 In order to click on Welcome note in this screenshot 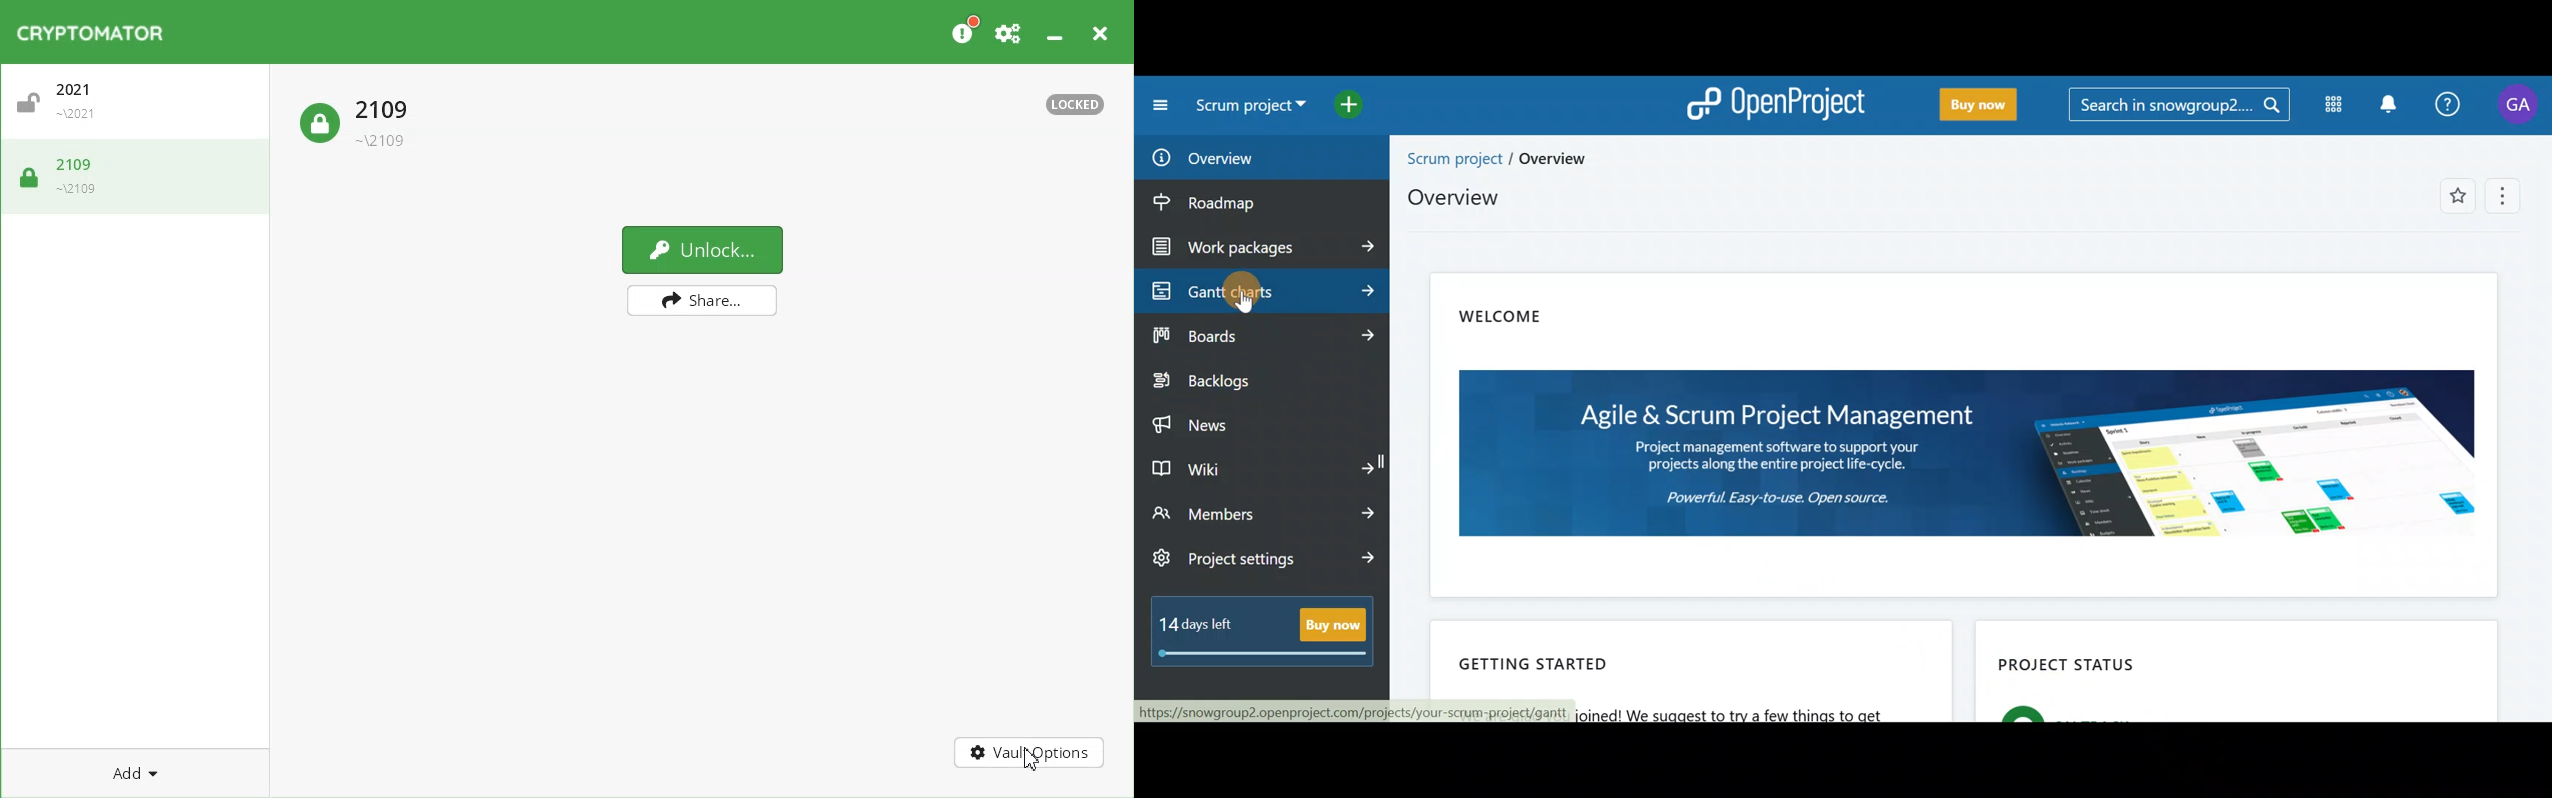, I will do `click(1973, 438)`.